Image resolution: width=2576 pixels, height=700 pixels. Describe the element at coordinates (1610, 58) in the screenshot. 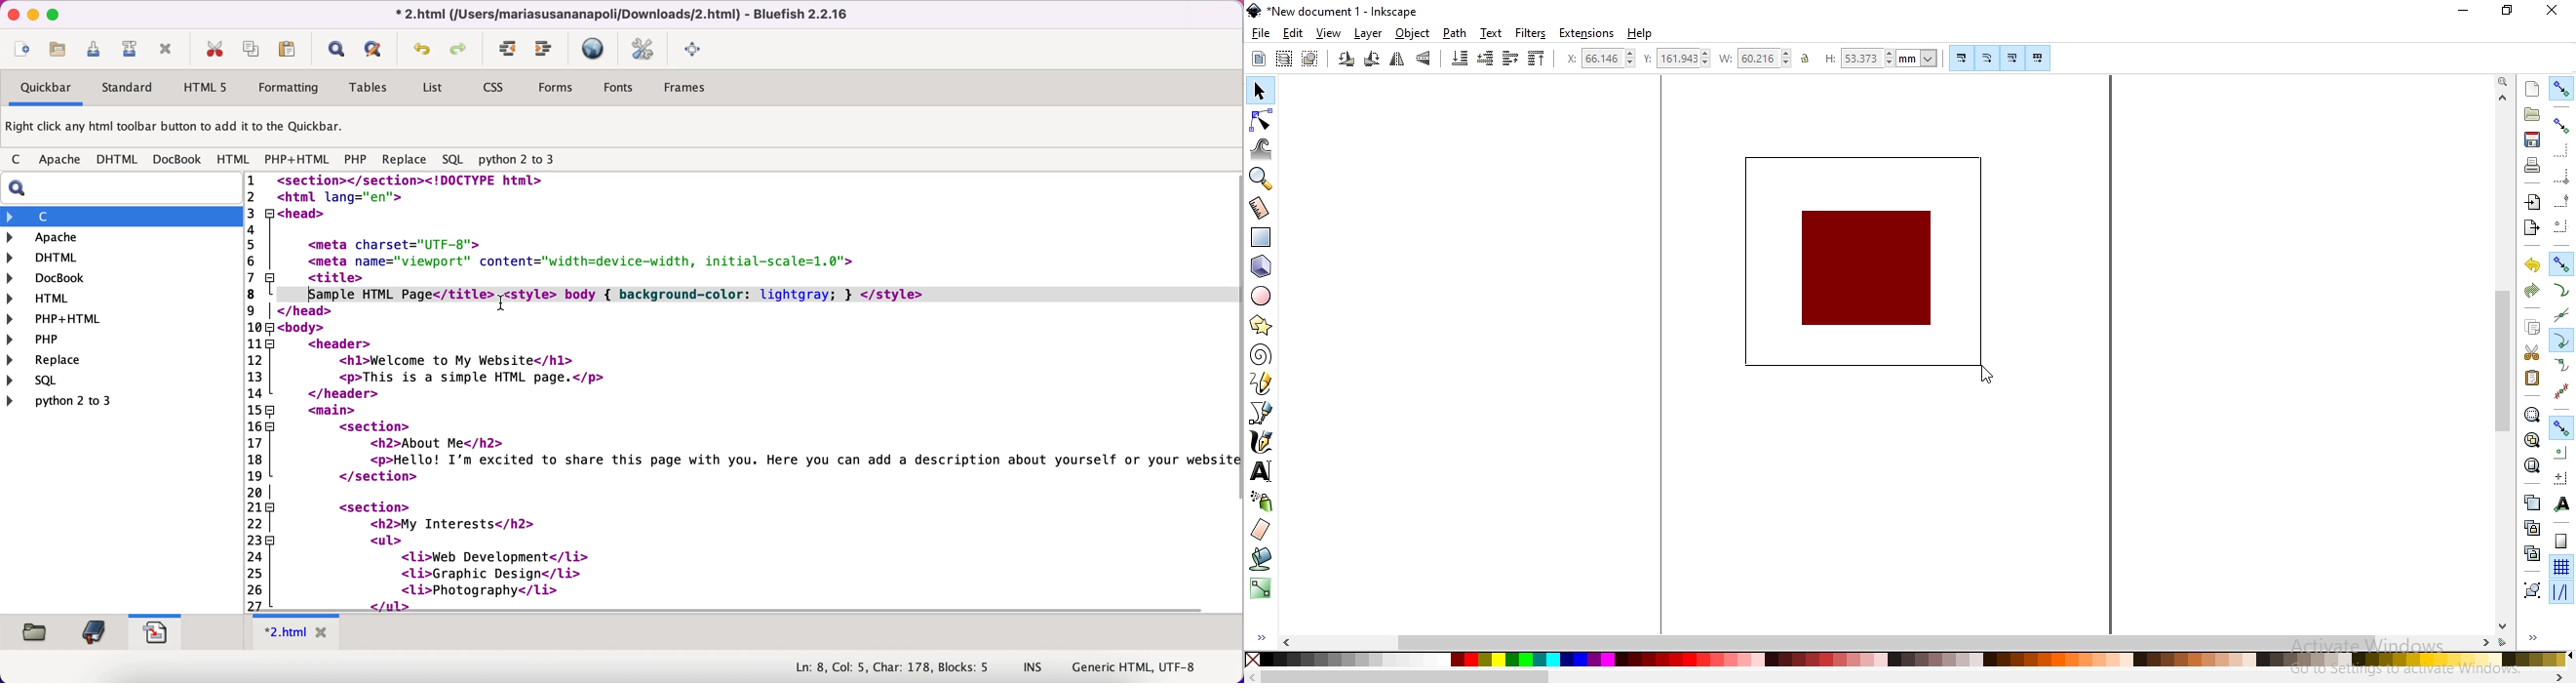

I see `66.146` at that location.